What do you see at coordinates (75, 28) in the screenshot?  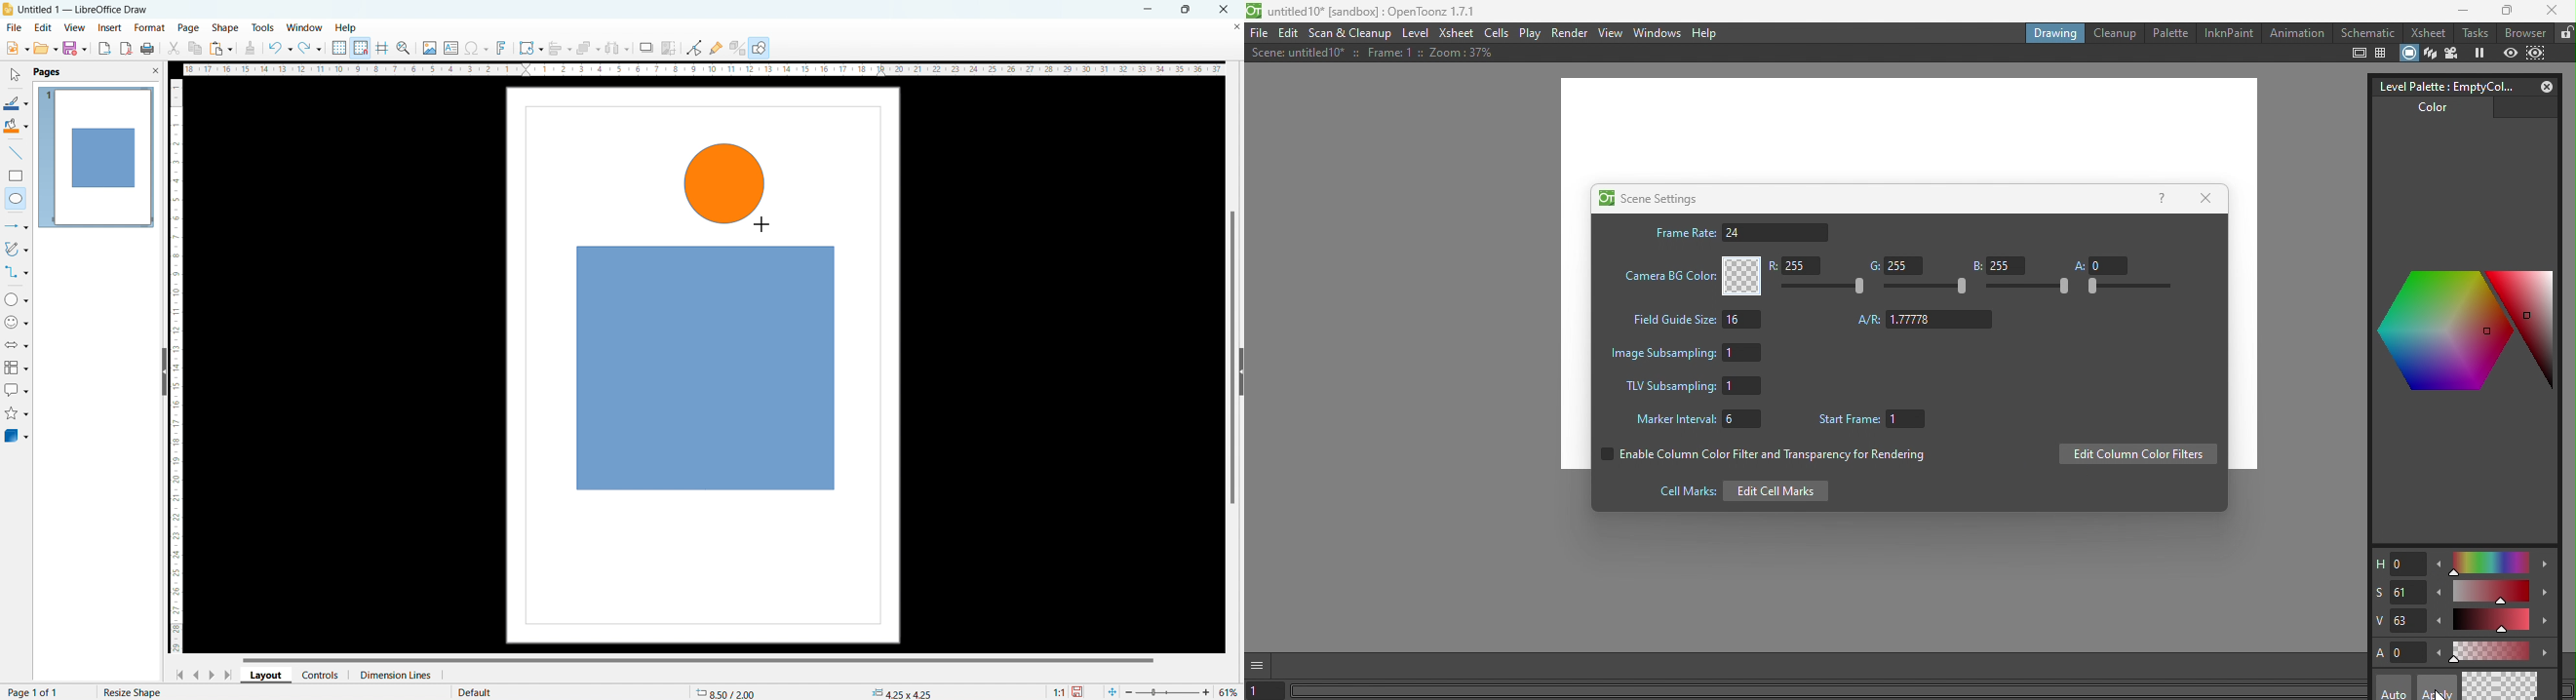 I see `view` at bounding box center [75, 28].